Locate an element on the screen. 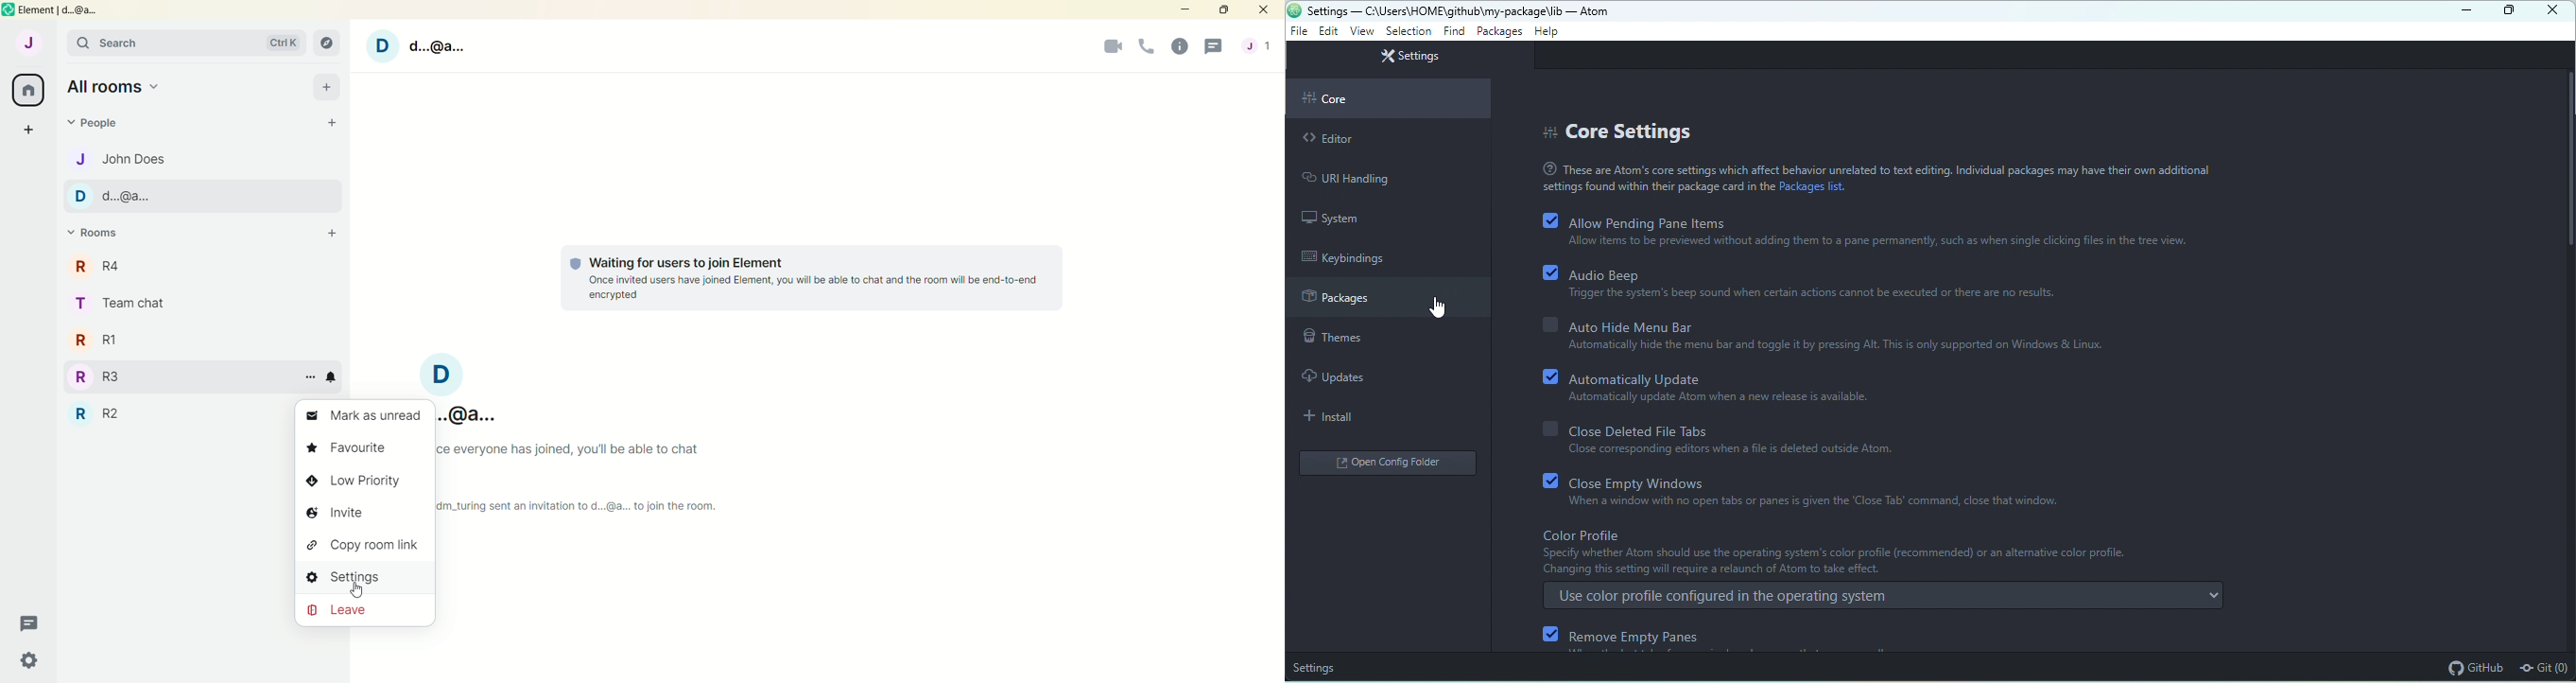  settings is located at coordinates (364, 575).